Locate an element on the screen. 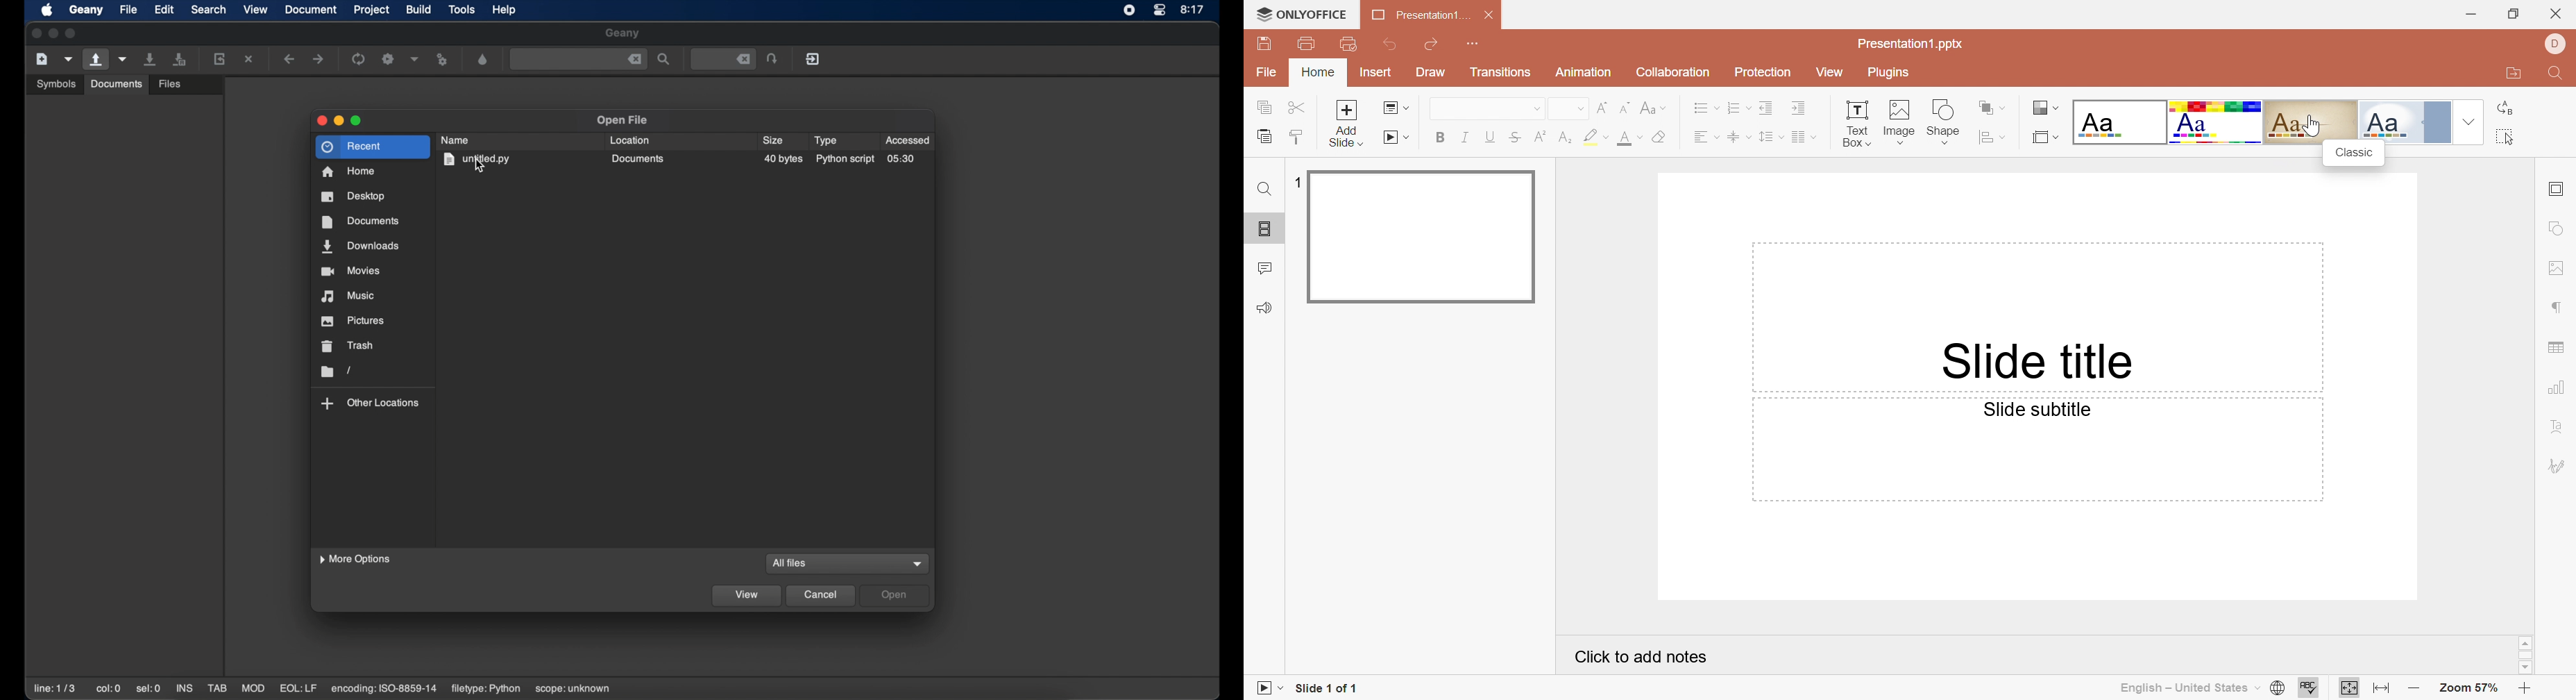 The image size is (2576, 700). Align shape is located at coordinates (1985, 138).